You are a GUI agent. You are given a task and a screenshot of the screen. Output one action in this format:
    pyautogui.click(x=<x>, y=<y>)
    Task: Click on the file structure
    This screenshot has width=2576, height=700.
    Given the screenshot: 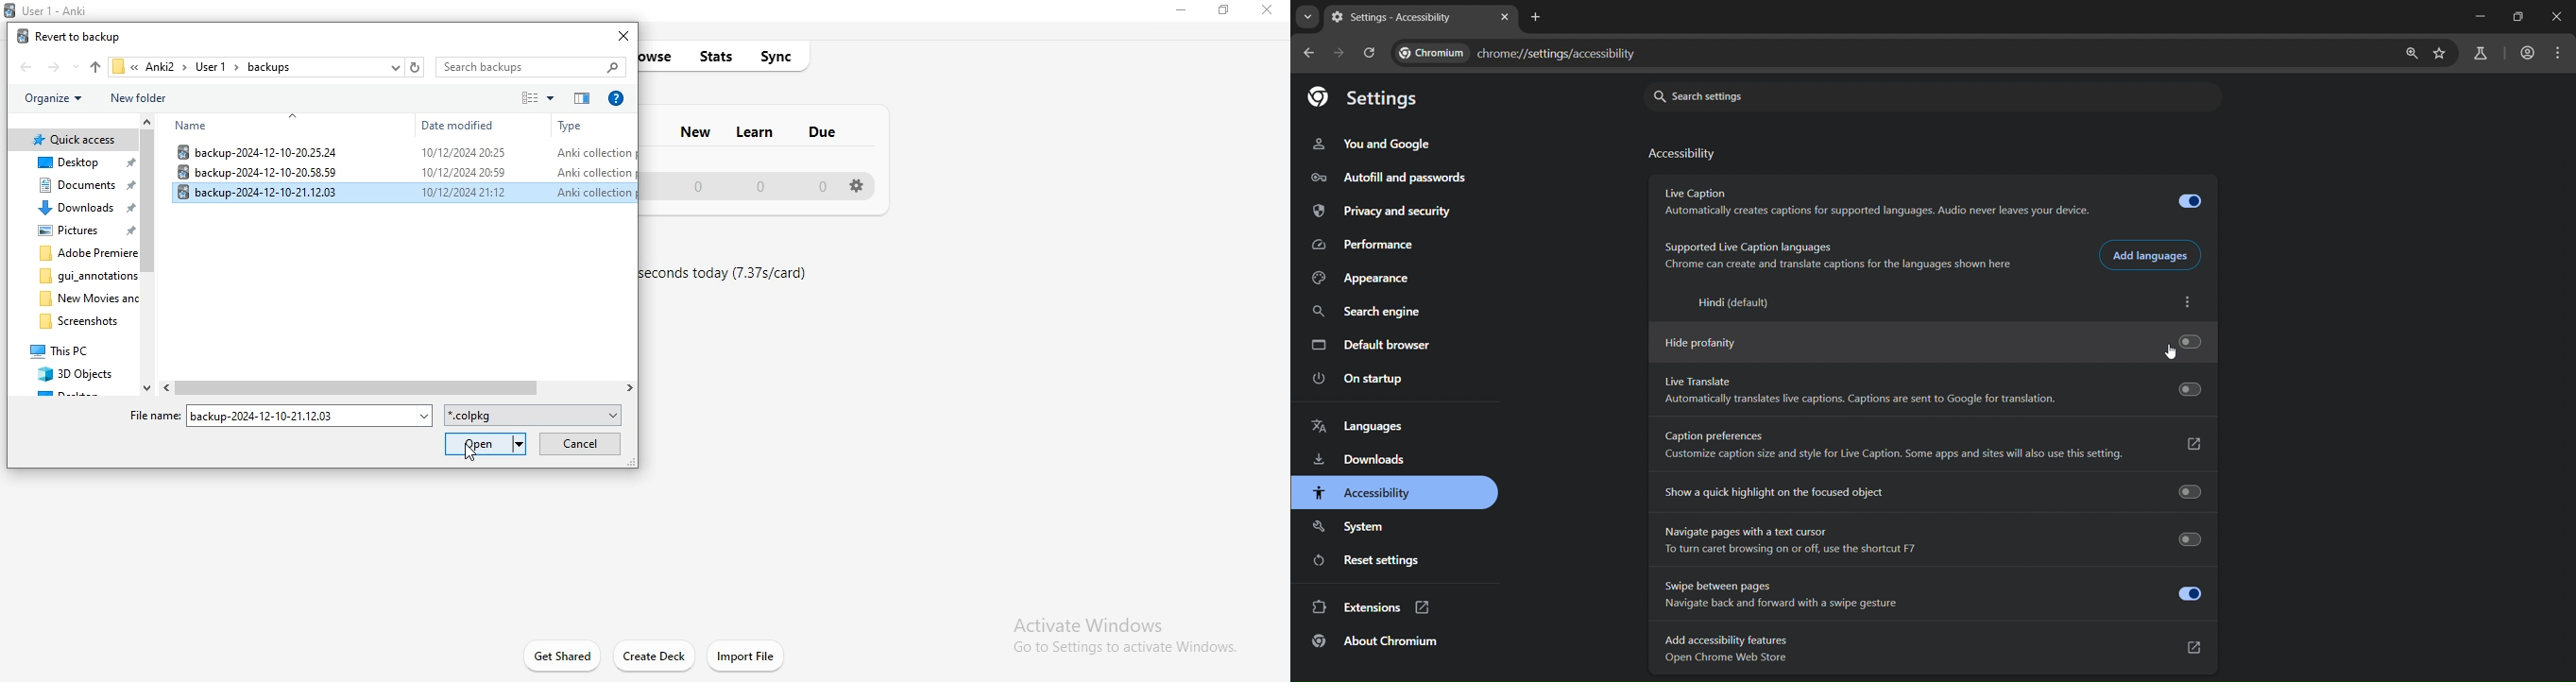 What is the action you would take?
    pyautogui.click(x=73, y=264)
    